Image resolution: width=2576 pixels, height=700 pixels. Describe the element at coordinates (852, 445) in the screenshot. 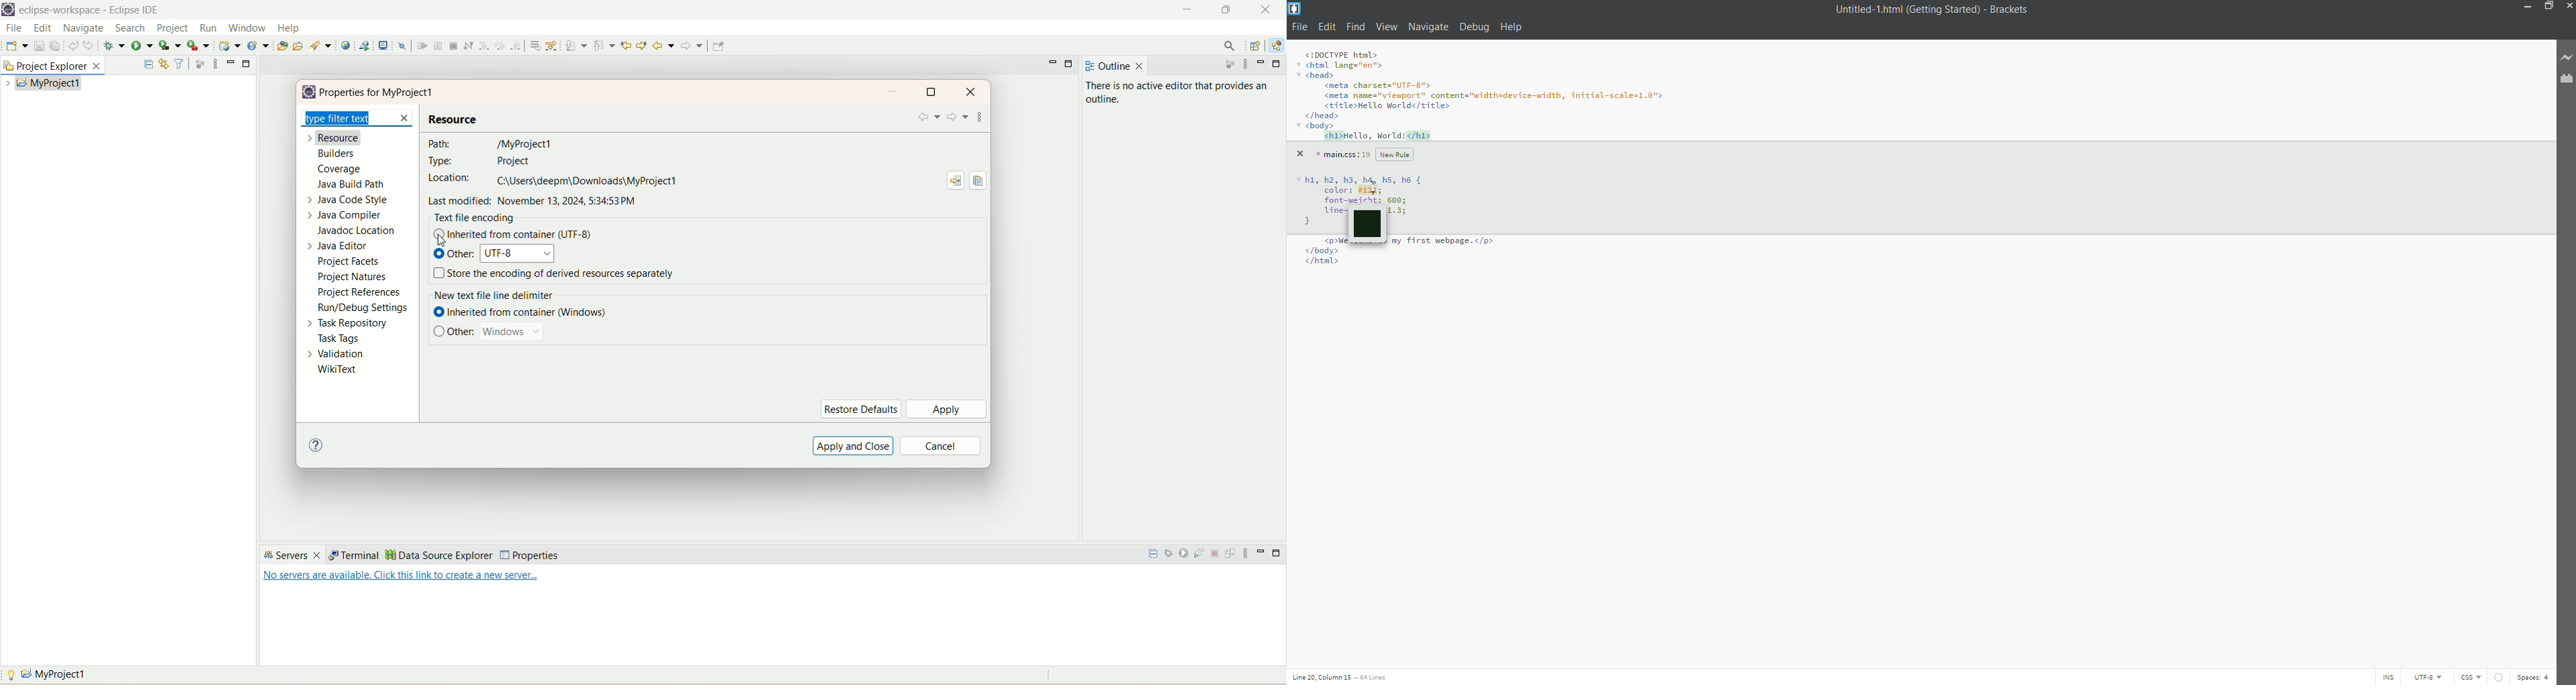

I see `apply and close` at that location.